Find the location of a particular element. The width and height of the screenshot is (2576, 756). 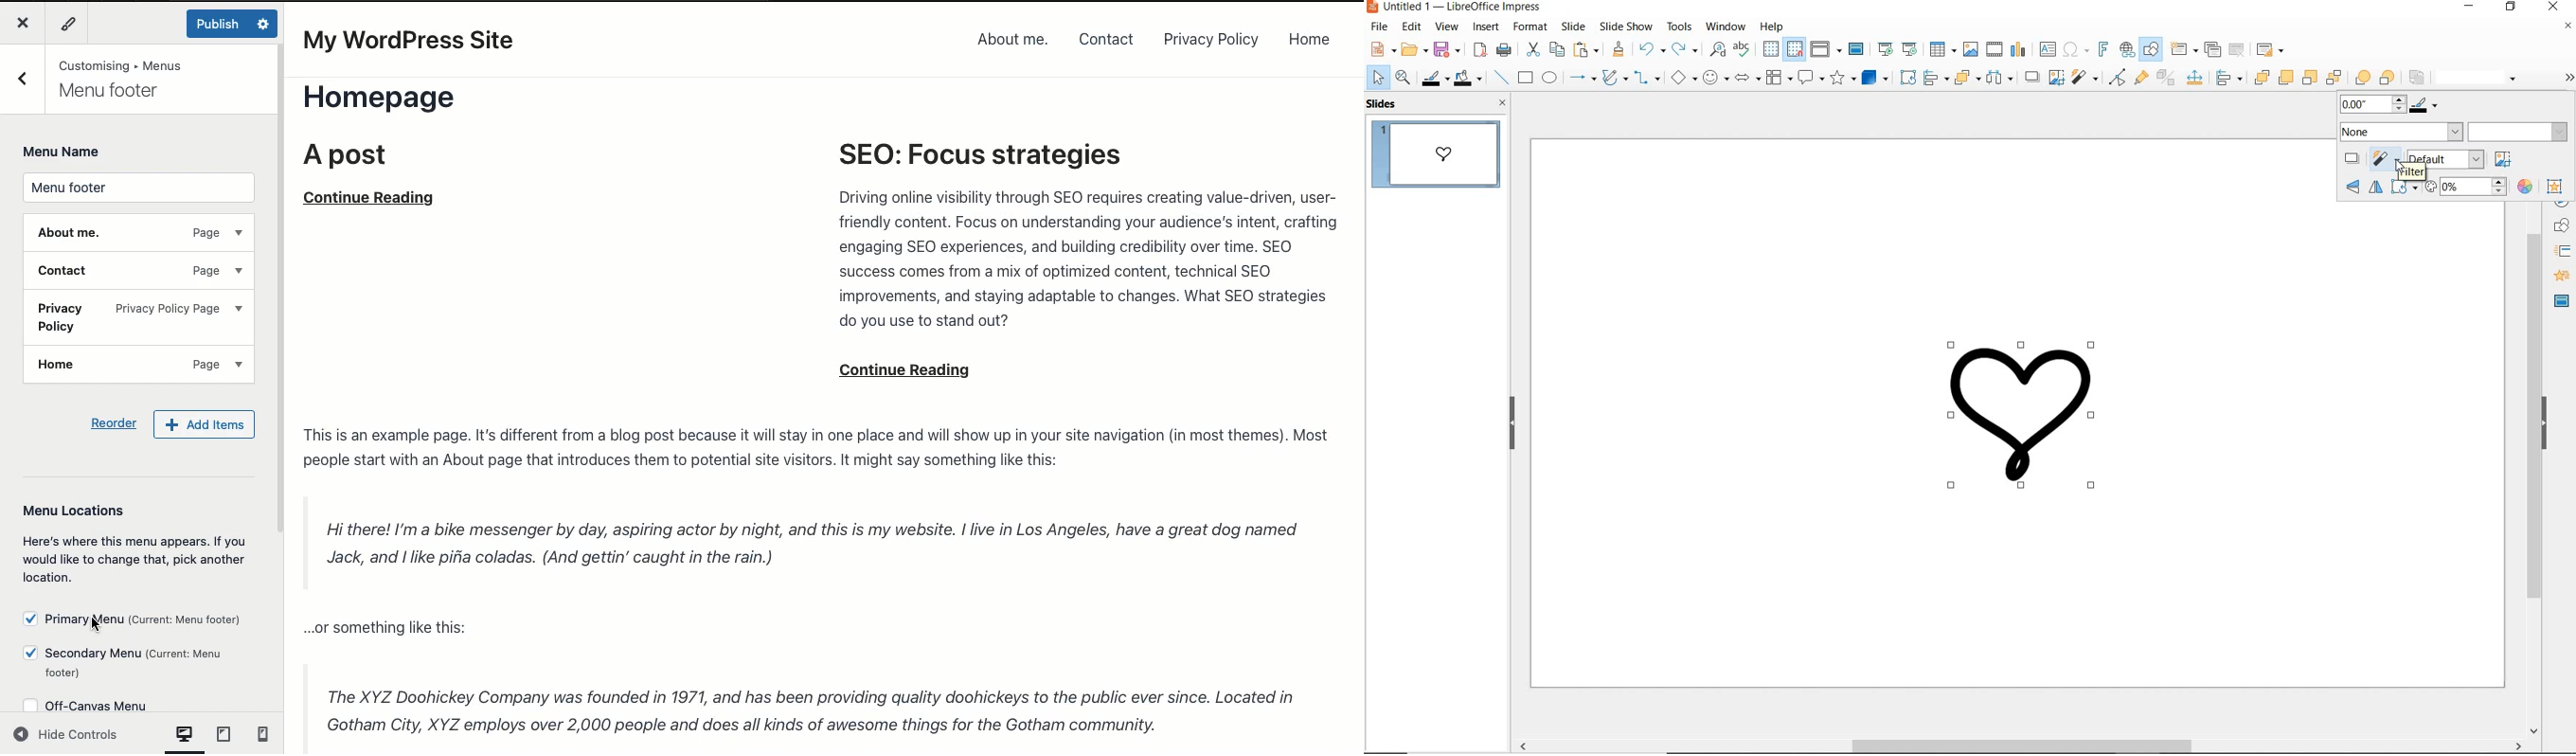

stars and banners is located at coordinates (1842, 77).